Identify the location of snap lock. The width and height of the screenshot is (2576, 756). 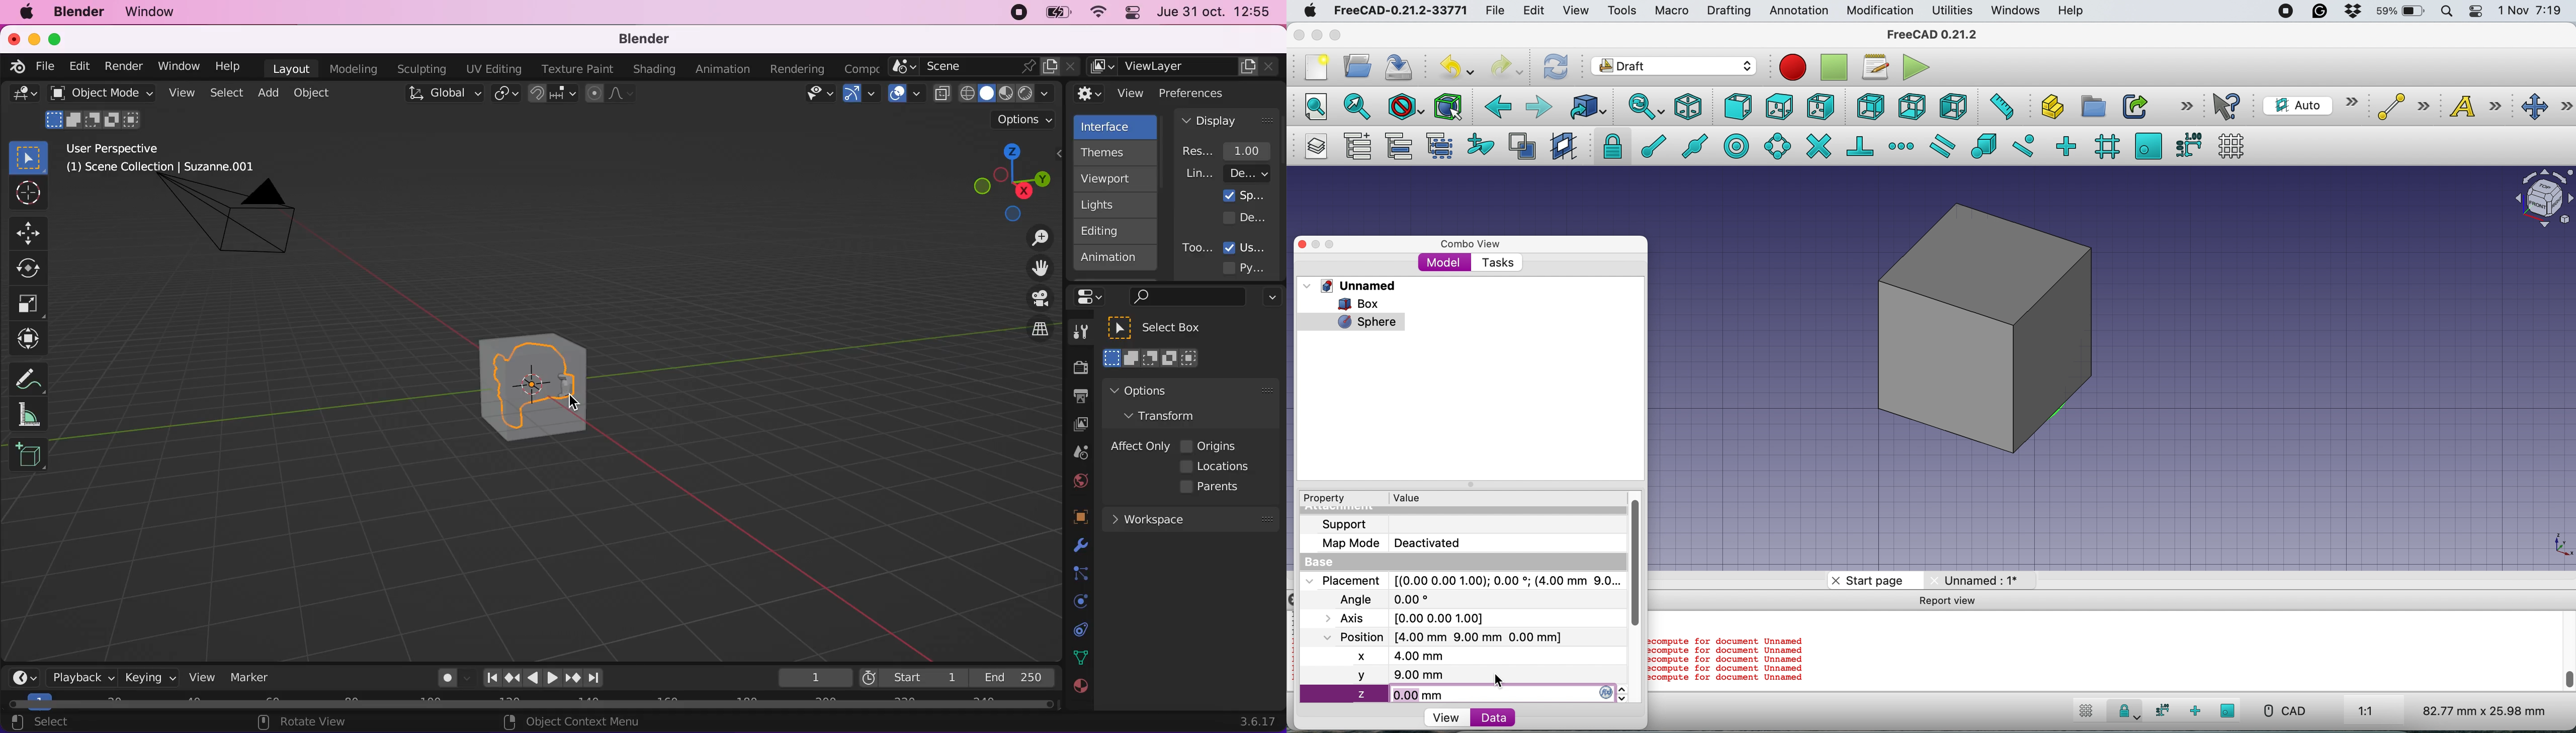
(1609, 146).